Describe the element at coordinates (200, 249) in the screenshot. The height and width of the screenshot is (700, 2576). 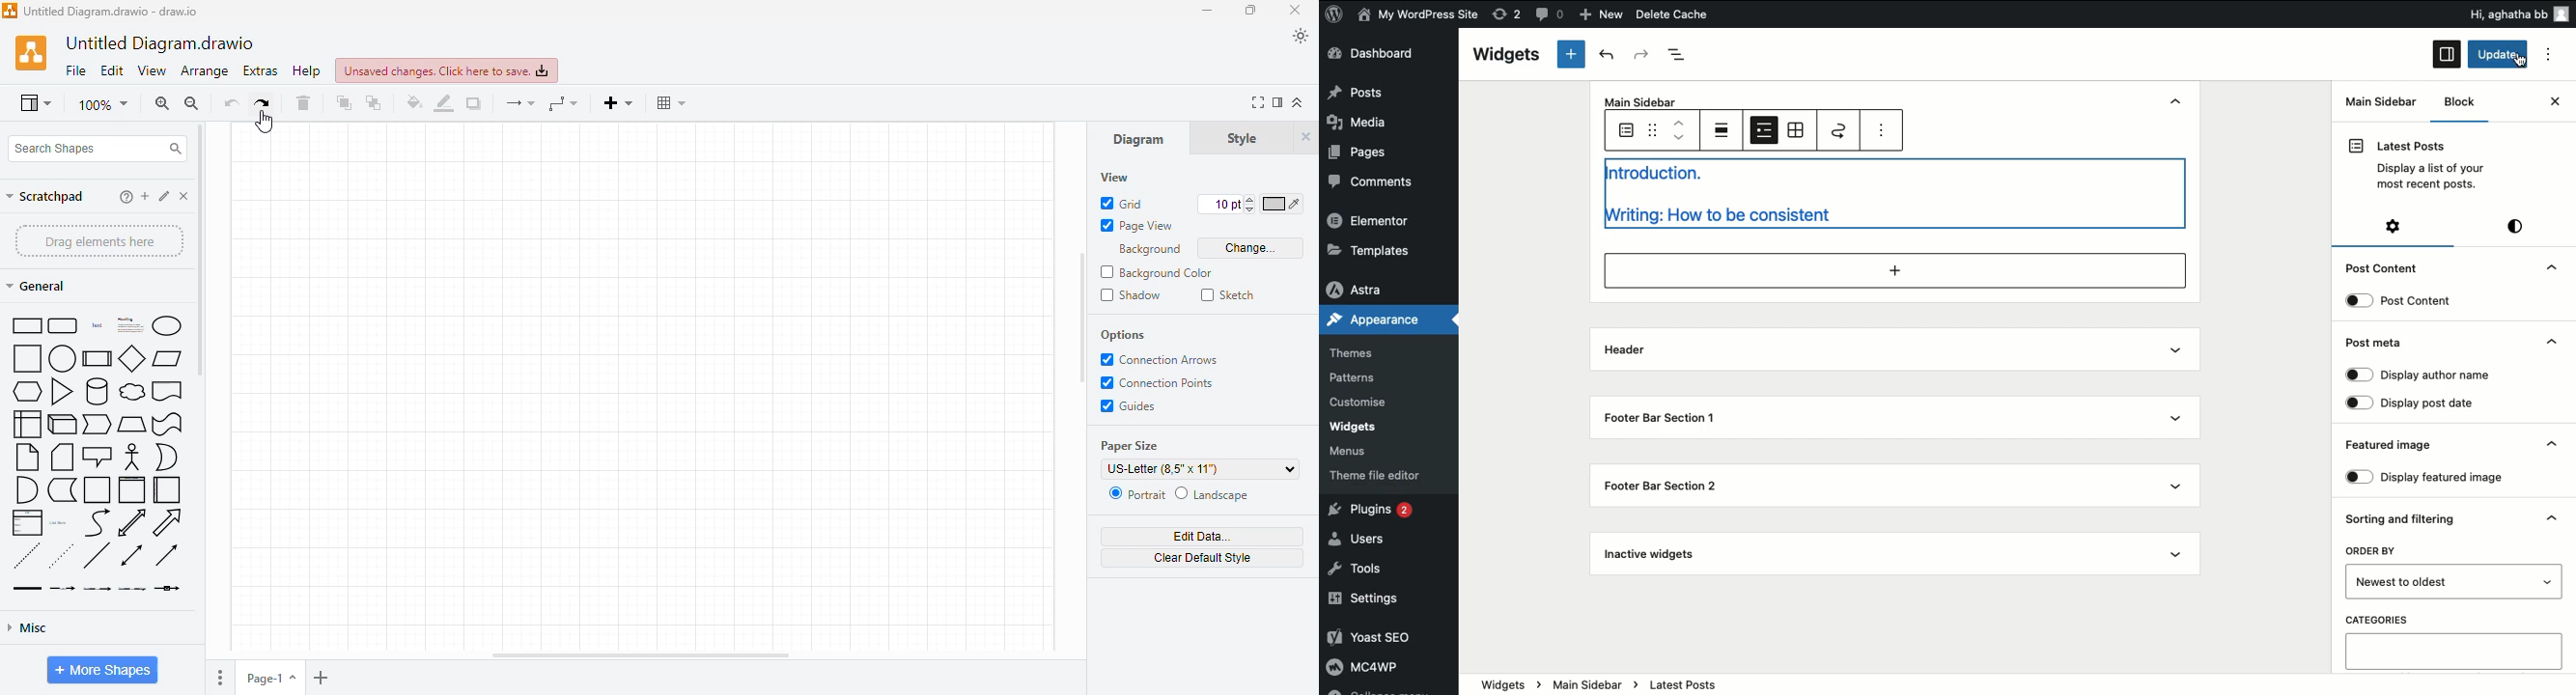
I see `vertical scroll bar` at that location.